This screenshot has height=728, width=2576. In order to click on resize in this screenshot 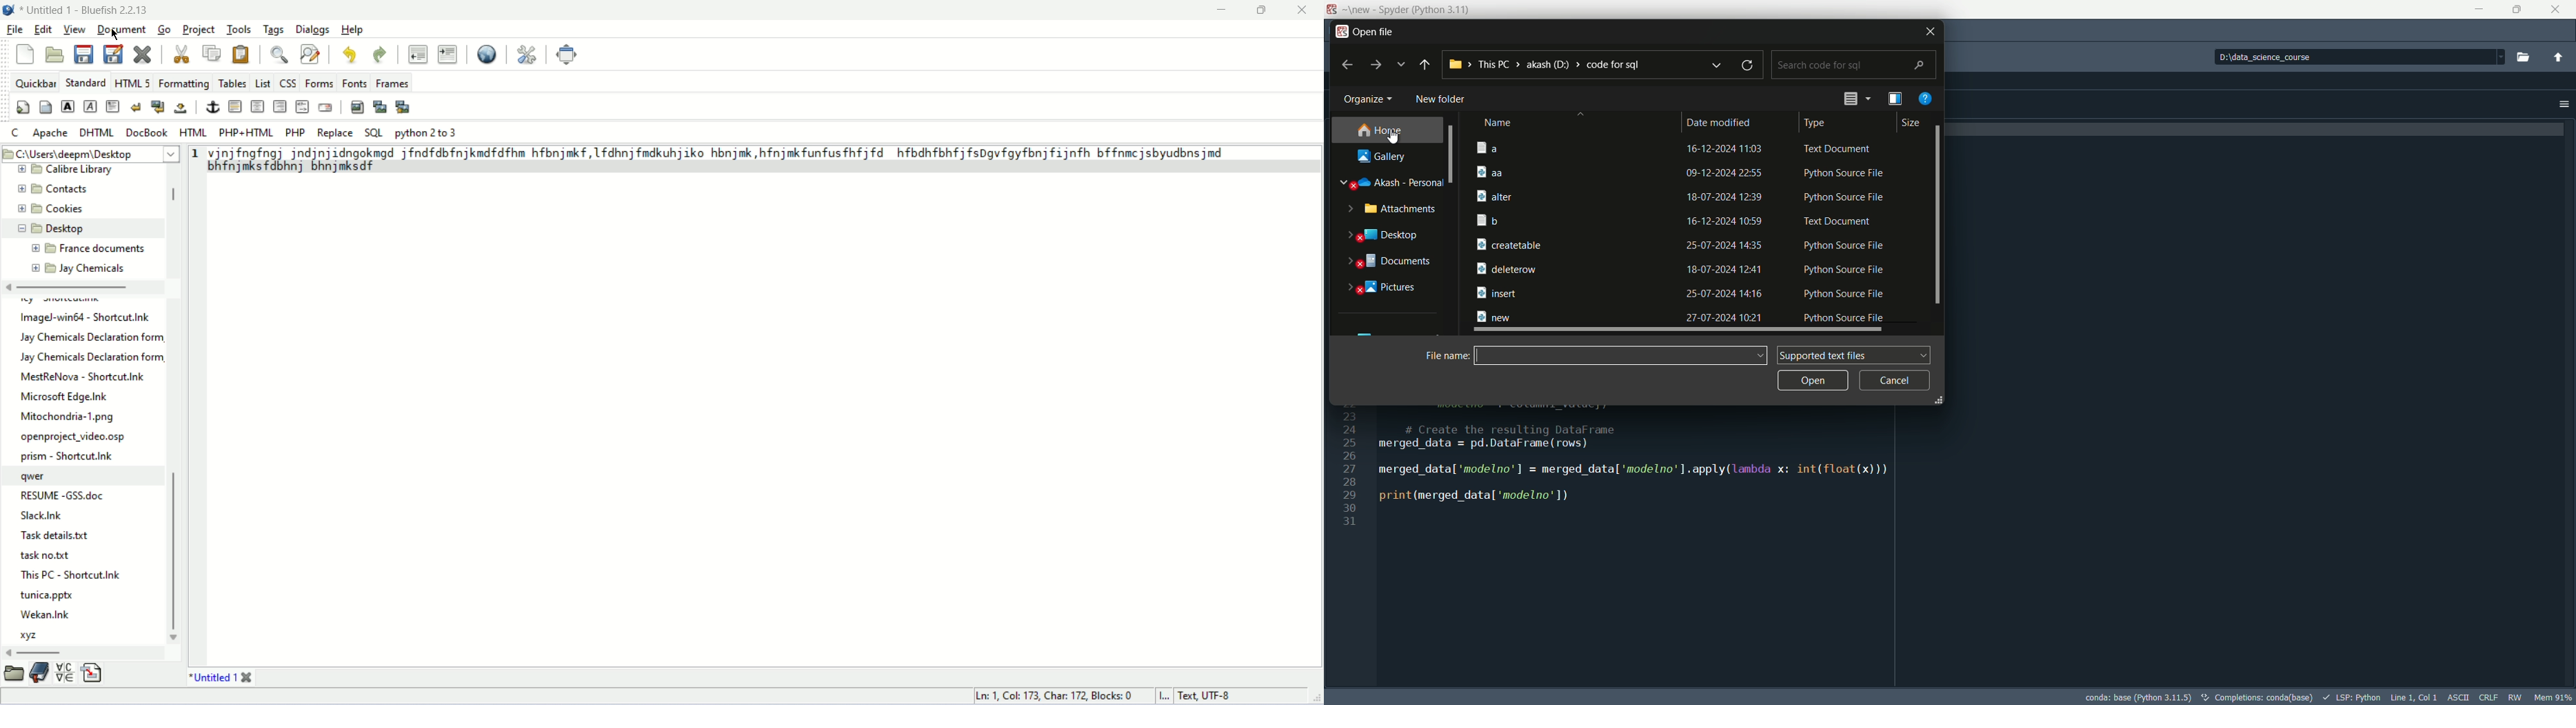, I will do `click(1936, 400)`.